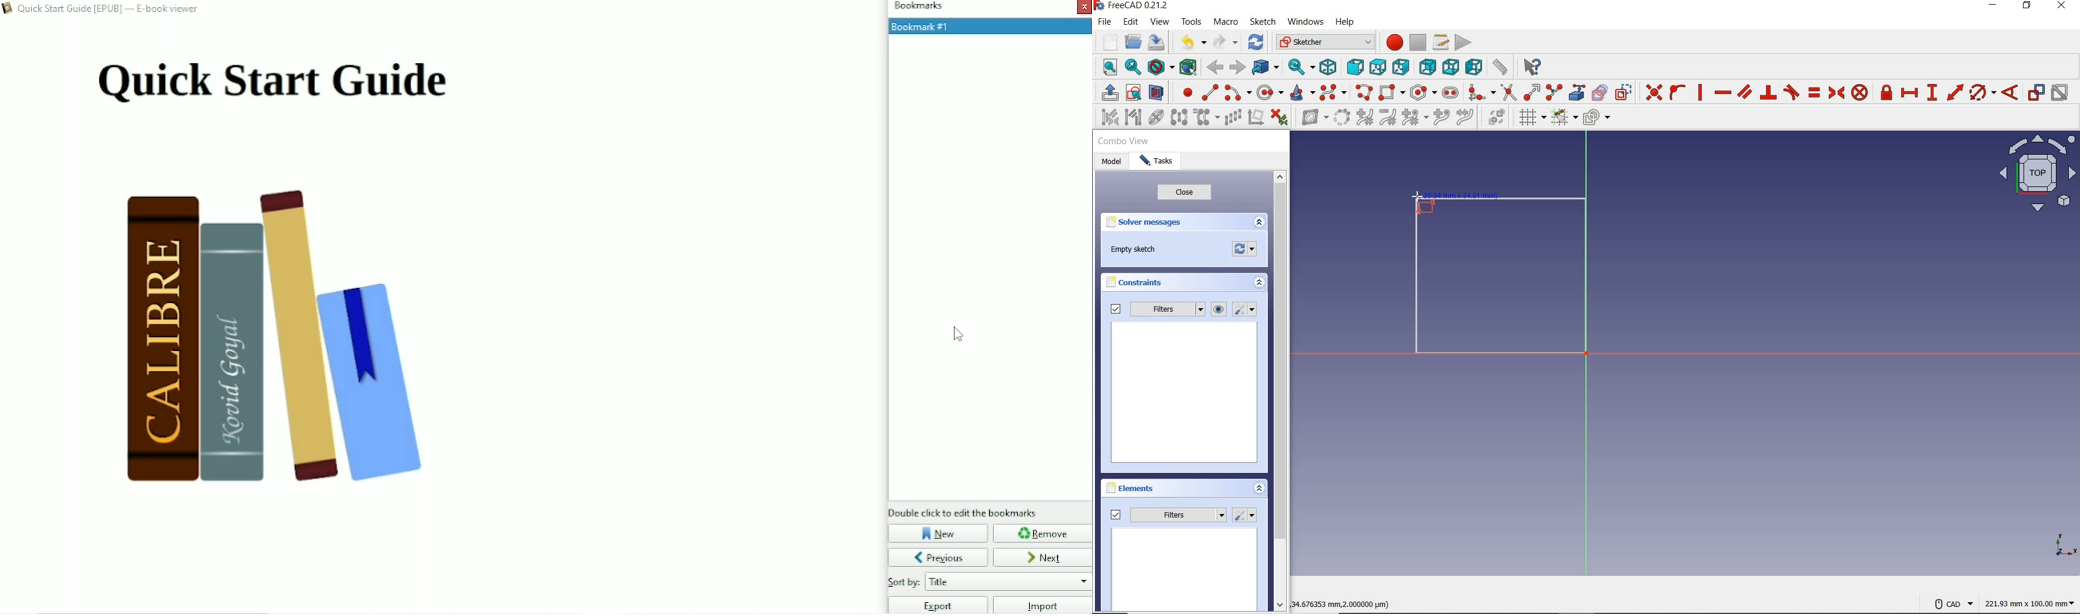 This screenshot has width=2100, height=616. What do you see at coordinates (1259, 222) in the screenshot?
I see `expand` at bounding box center [1259, 222].